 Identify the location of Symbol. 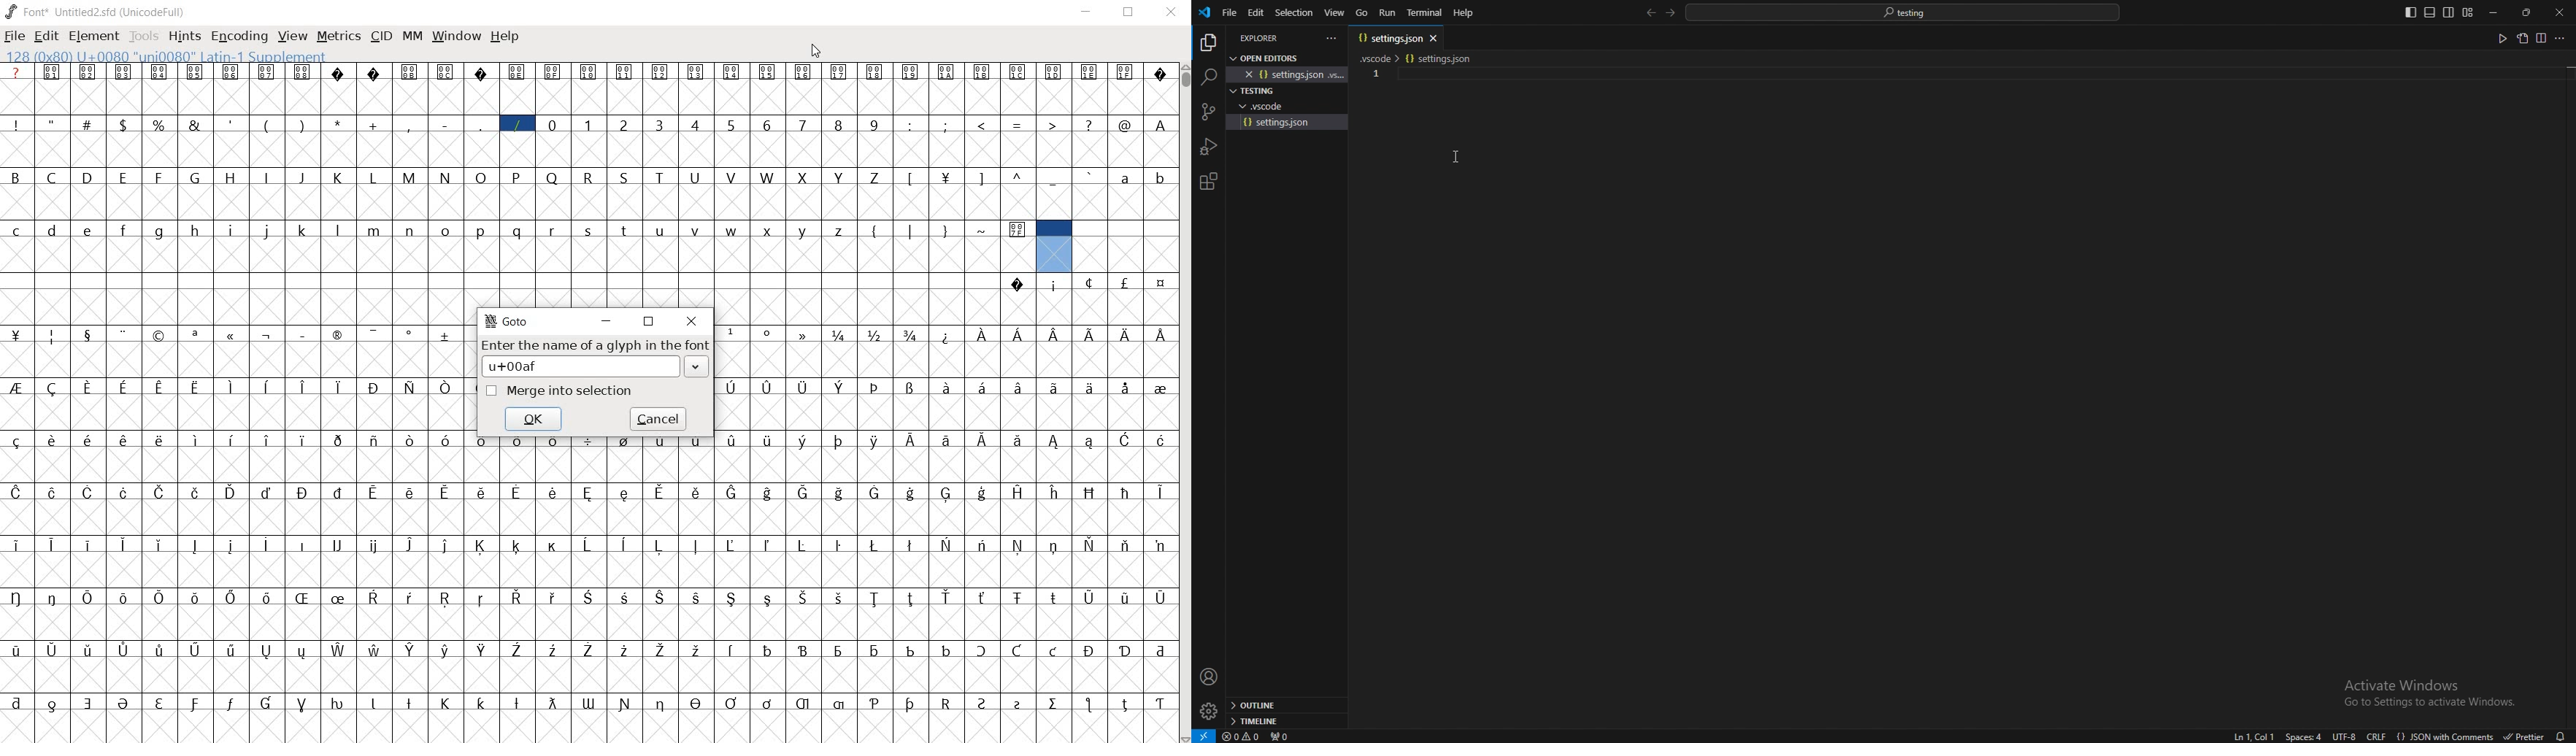
(520, 492).